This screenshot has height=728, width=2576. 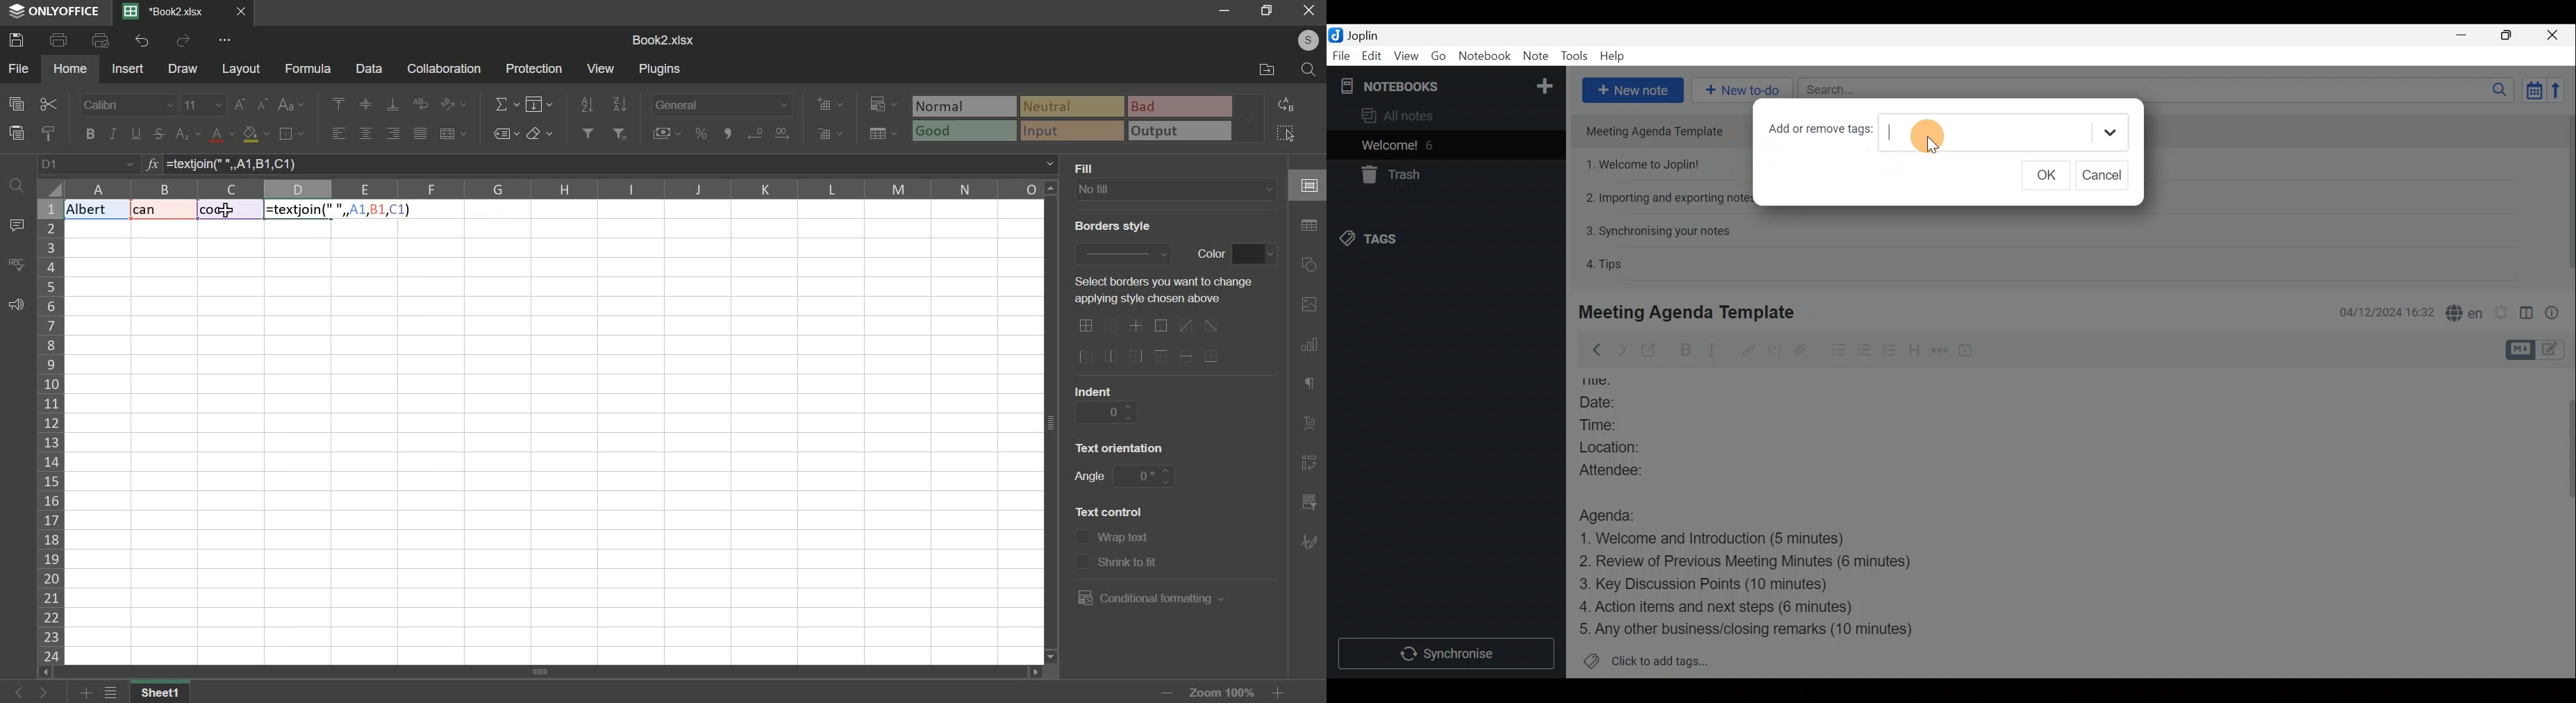 I want to click on Note properties, so click(x=2557, y=312).